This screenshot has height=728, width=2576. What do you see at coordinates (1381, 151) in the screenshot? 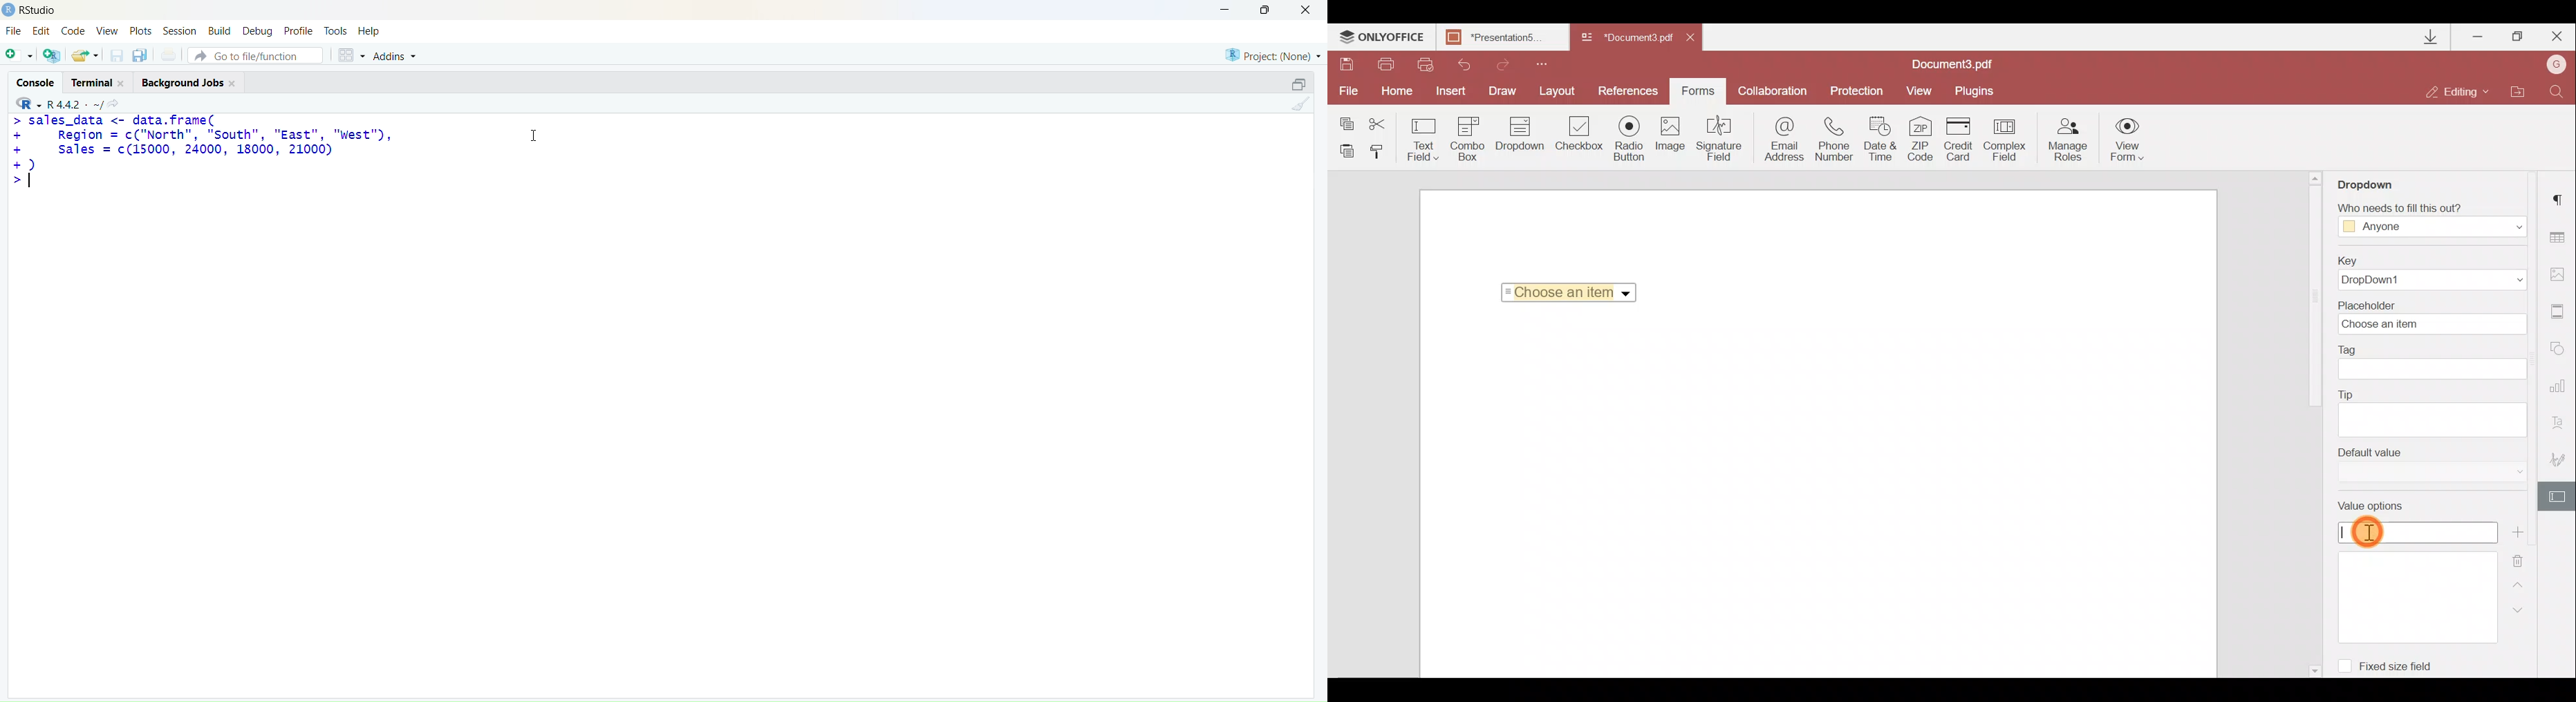
I see `Copy style` at bounding box center [1381, 151].